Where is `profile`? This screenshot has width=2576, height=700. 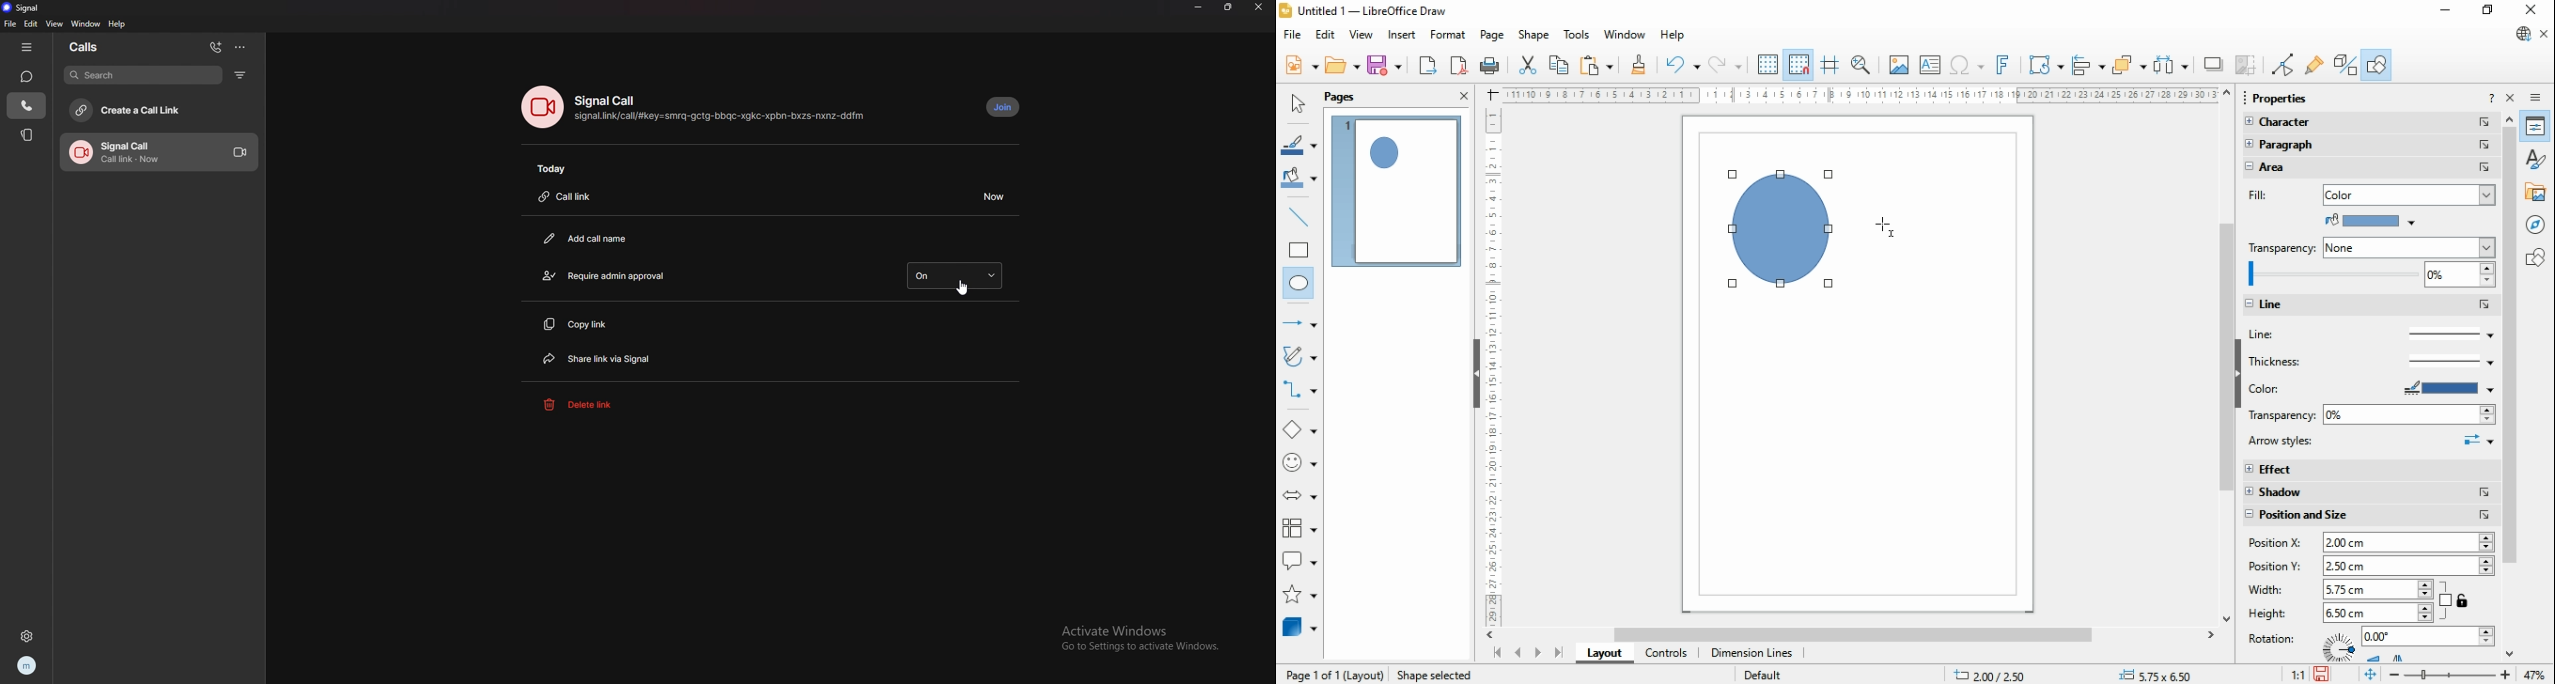 profile is located at coordinates (28, 665).